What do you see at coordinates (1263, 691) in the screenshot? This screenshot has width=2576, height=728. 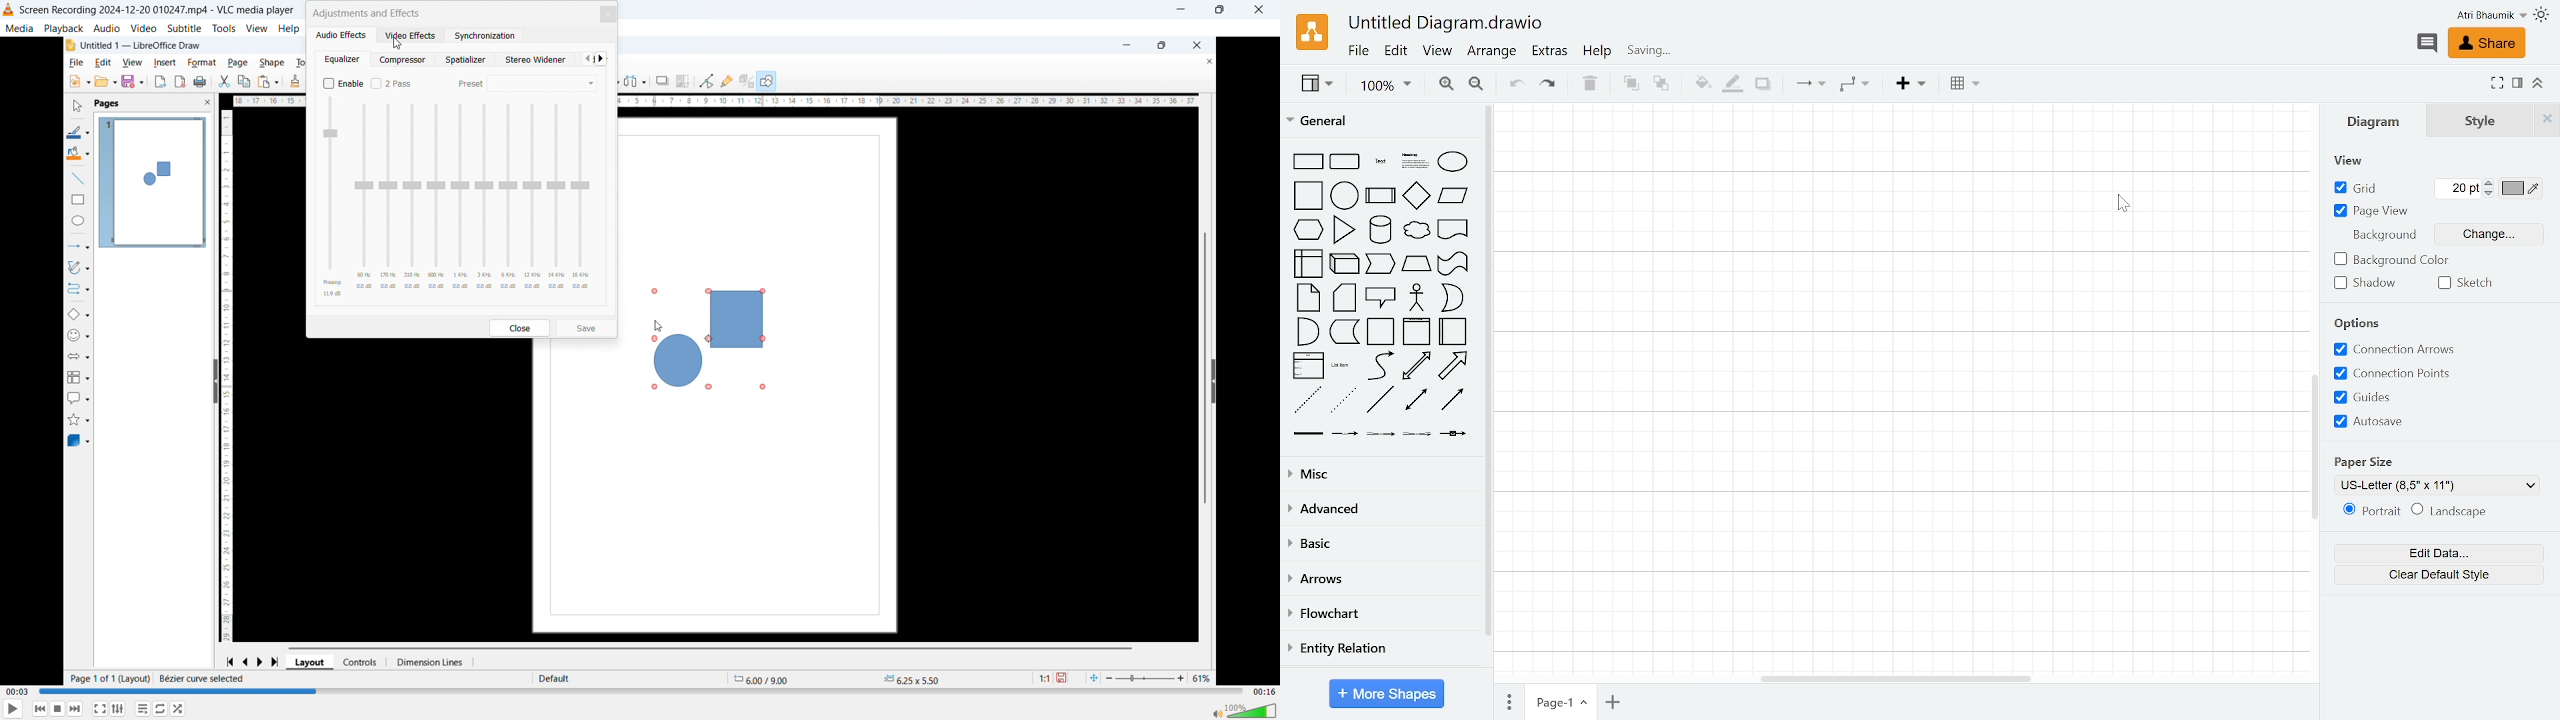 I see `Video duration ` at bounding box center [1263, 691].